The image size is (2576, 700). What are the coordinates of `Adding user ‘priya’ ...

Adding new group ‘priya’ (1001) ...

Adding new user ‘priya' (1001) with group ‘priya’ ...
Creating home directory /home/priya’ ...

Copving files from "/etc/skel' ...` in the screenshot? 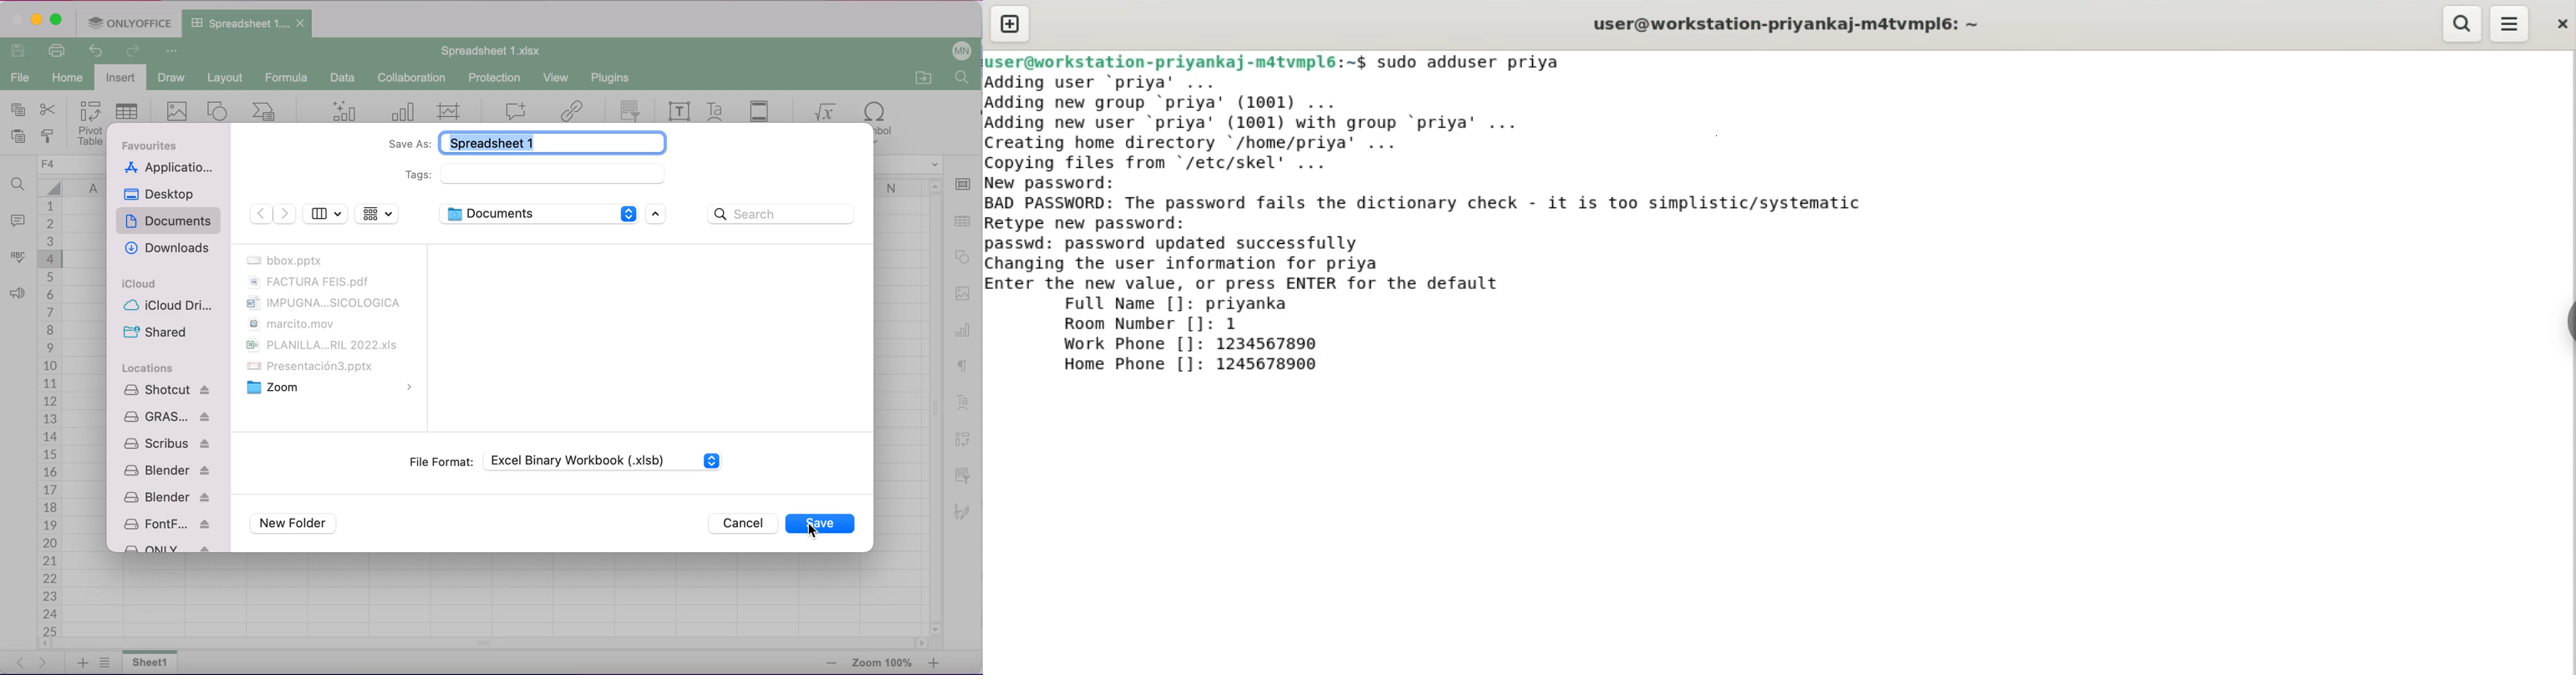 It's located at (1306, 121).